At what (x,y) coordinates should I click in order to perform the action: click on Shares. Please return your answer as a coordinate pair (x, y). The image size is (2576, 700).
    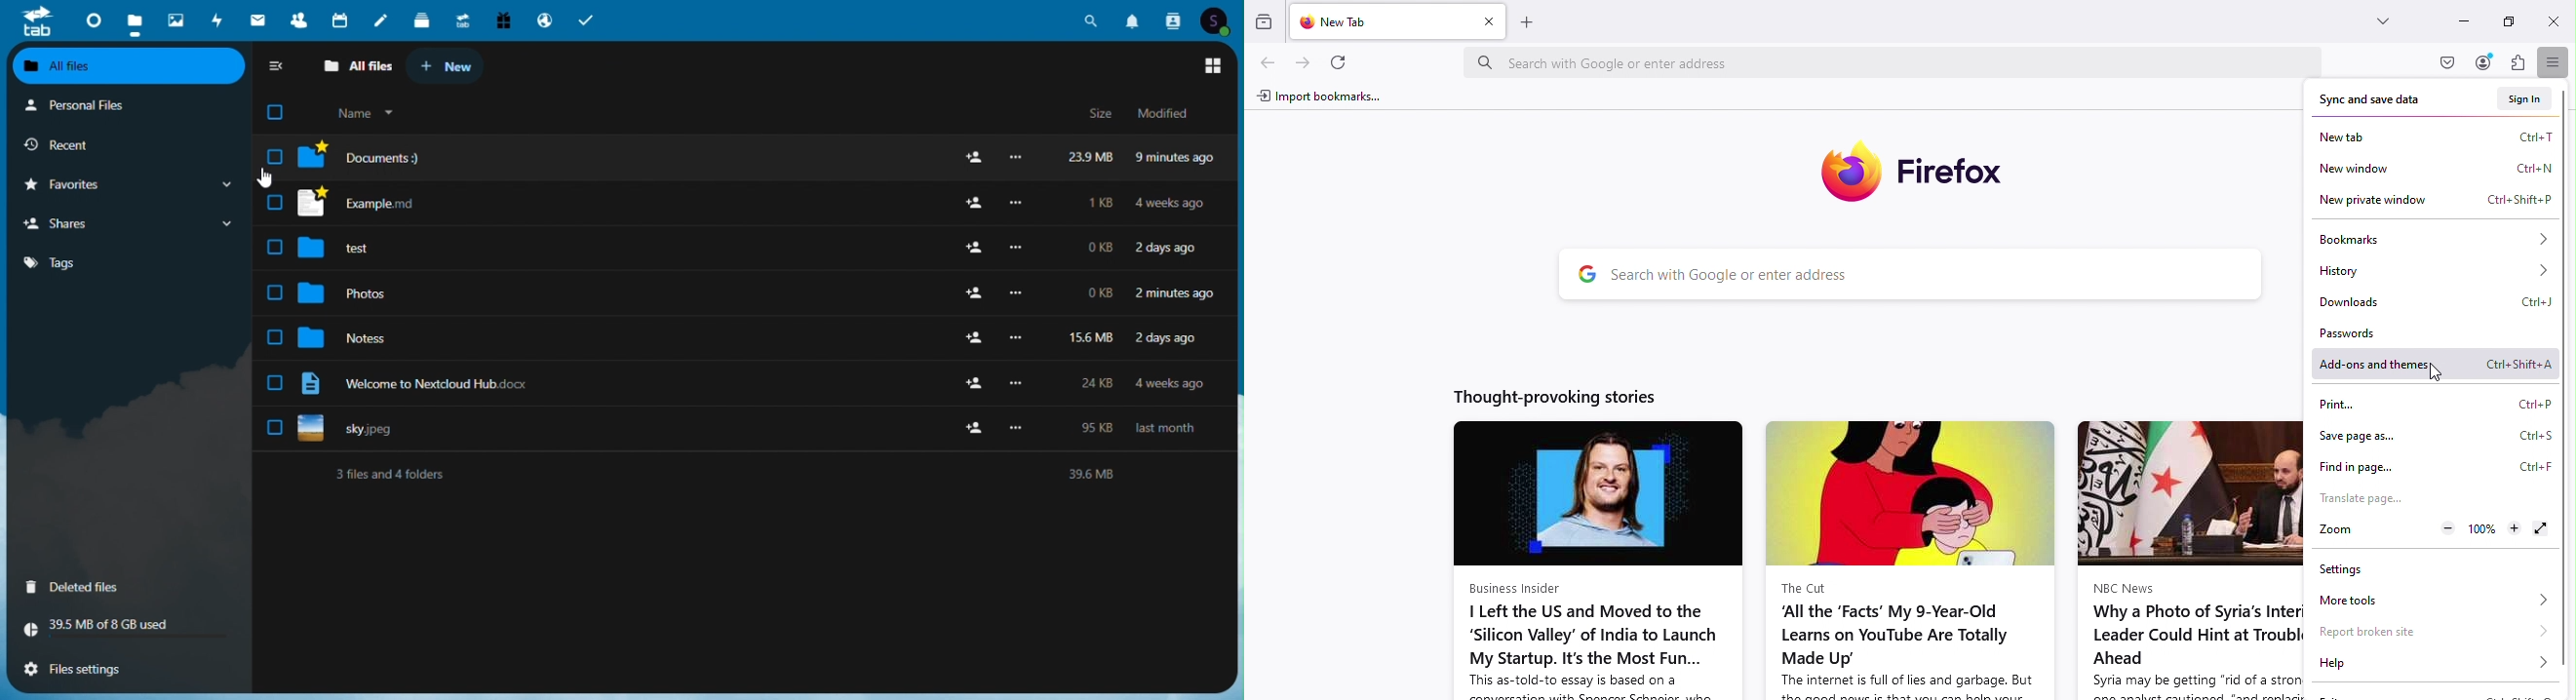
    Looking at the image, I should click on (123, 227).